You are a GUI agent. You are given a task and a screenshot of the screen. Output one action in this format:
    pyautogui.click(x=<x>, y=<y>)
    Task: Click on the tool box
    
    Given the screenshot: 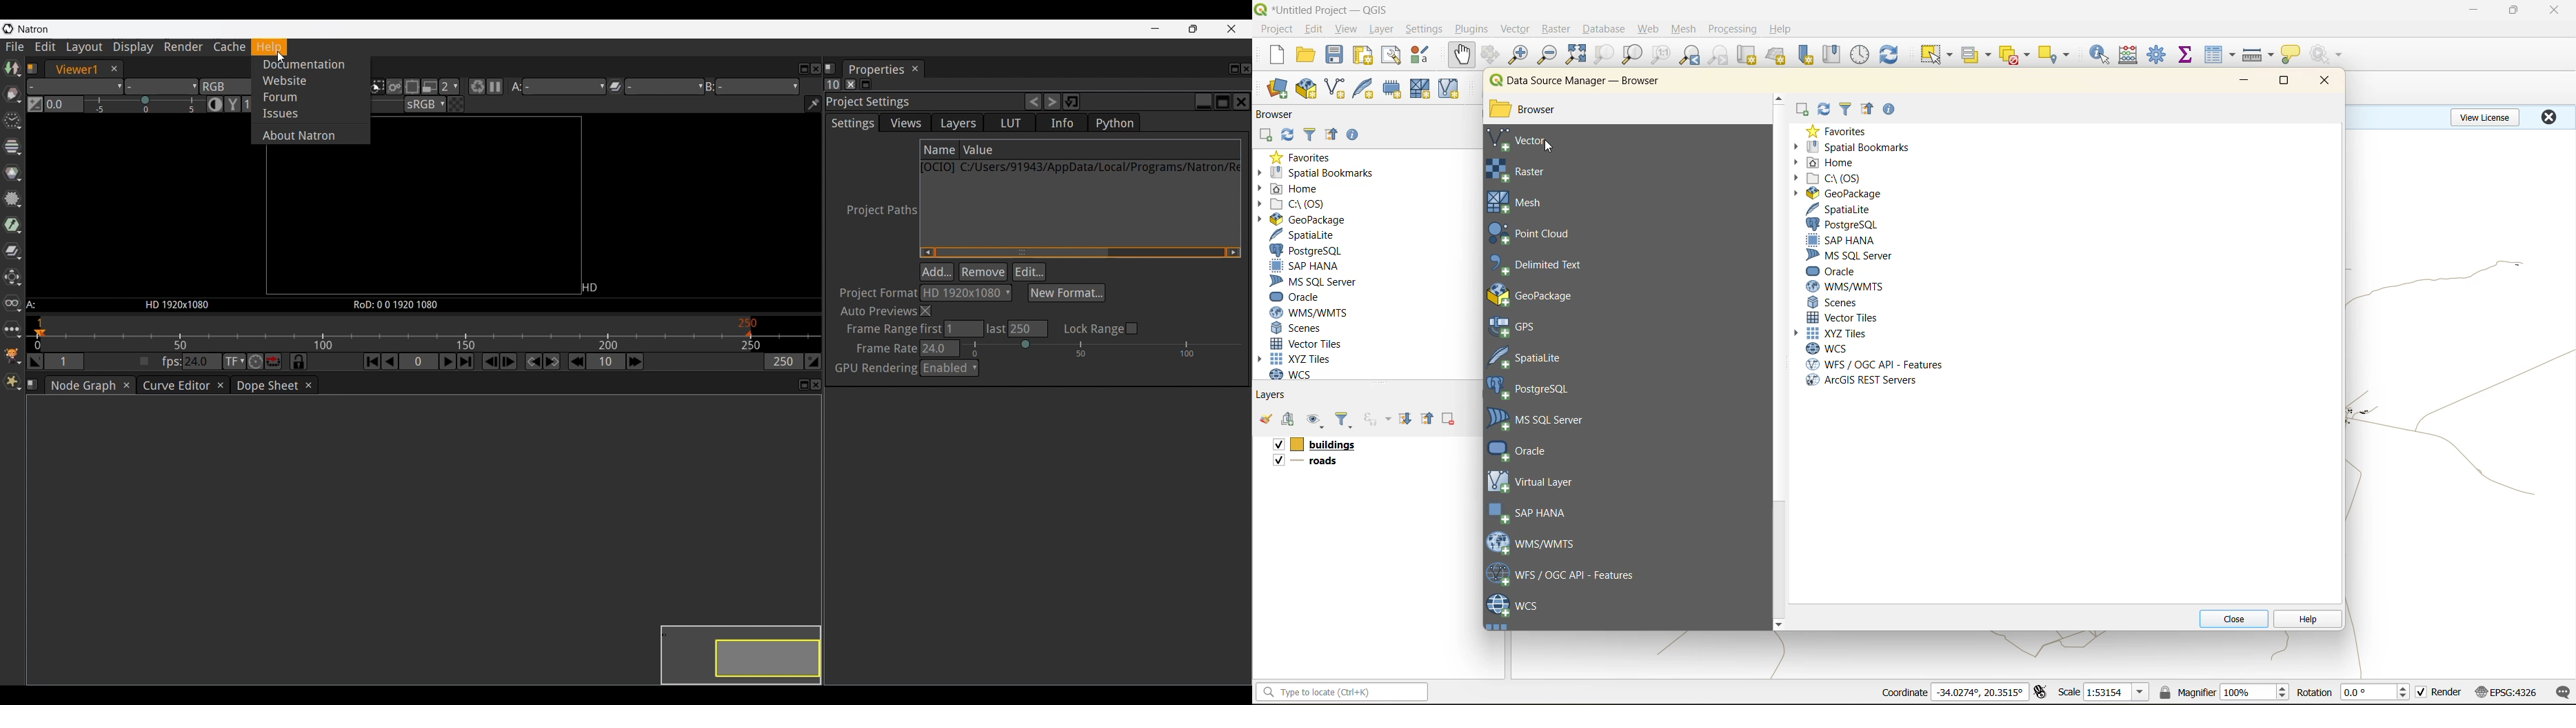 What is the action you would take?
    pyautogui.click(x=2158, y=53)
    